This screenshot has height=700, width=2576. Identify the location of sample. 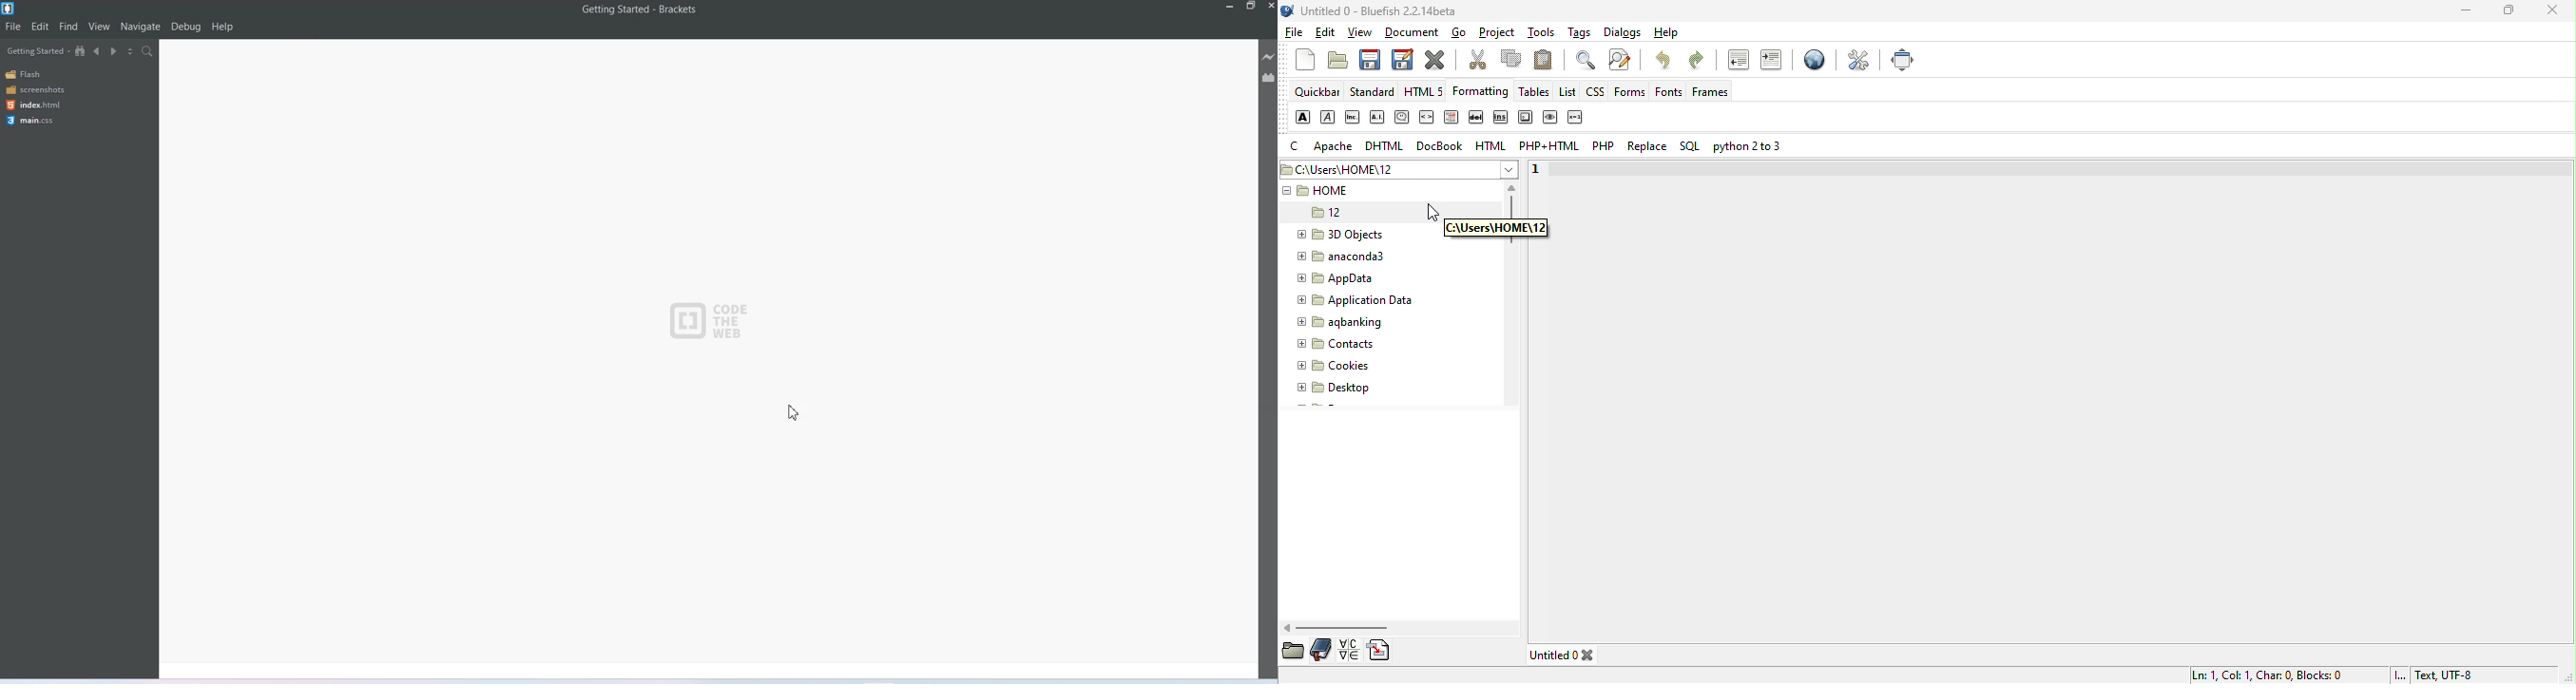
(1550, 118).